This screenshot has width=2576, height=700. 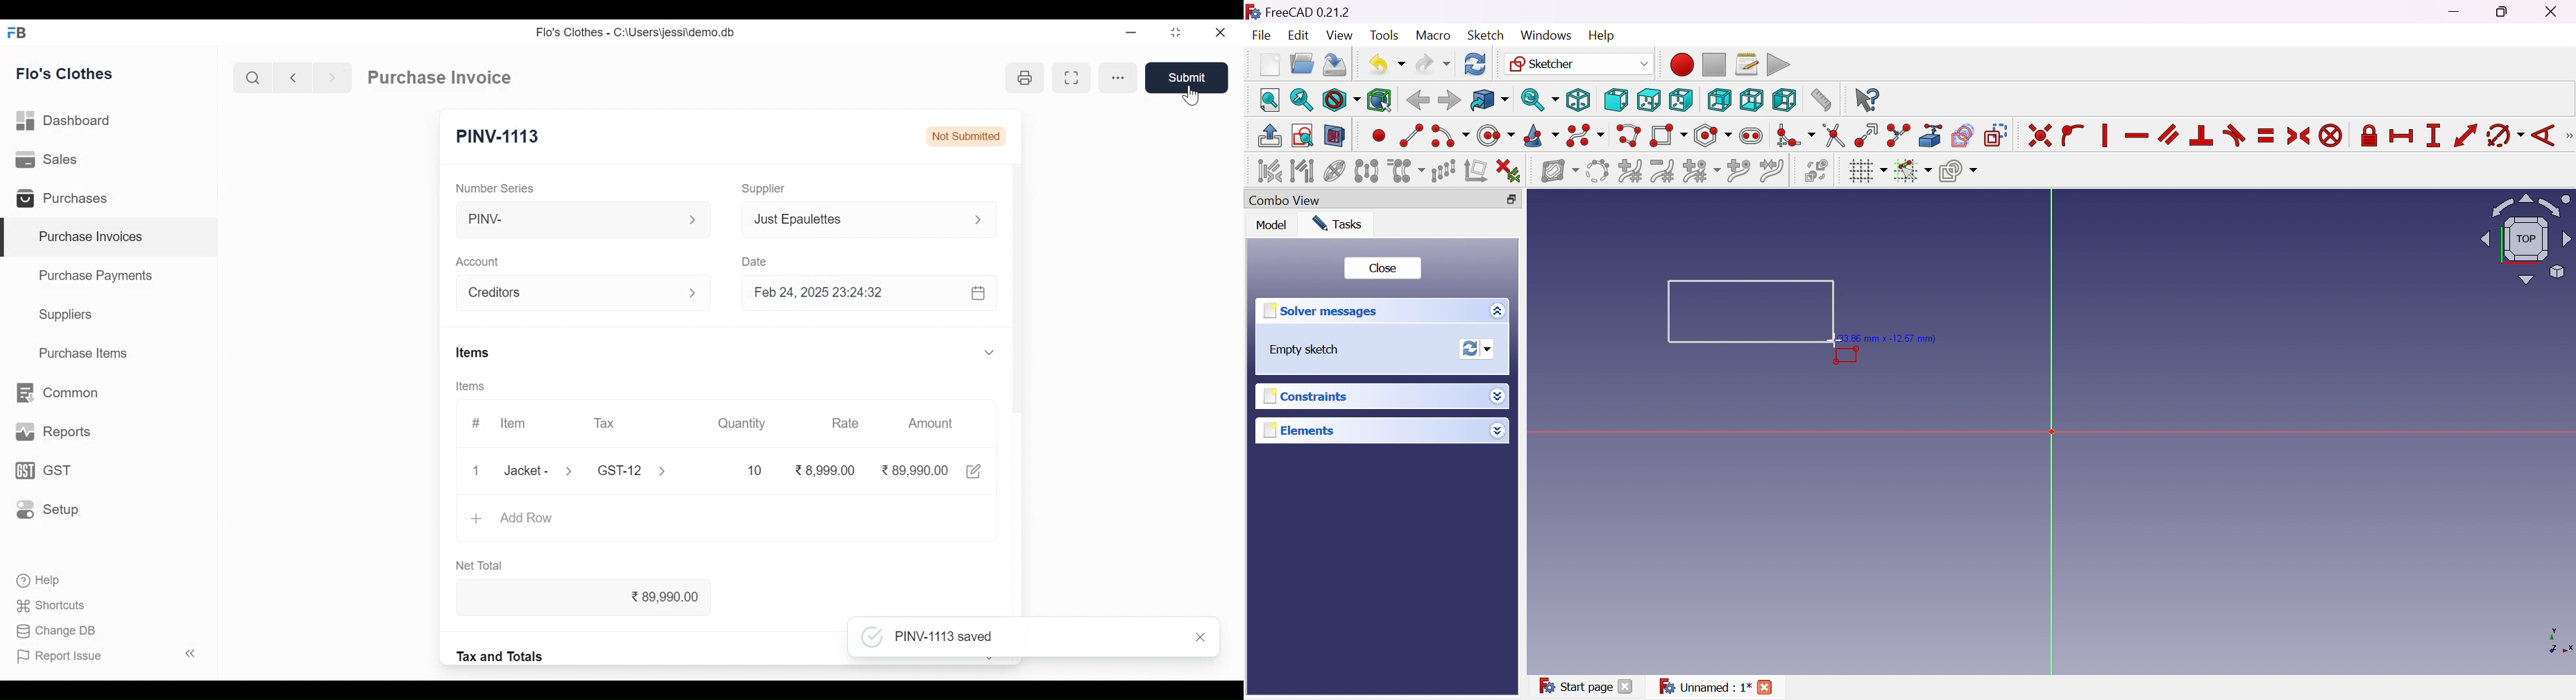 I want to click on Not Submitted, so click(x=966, y=135).